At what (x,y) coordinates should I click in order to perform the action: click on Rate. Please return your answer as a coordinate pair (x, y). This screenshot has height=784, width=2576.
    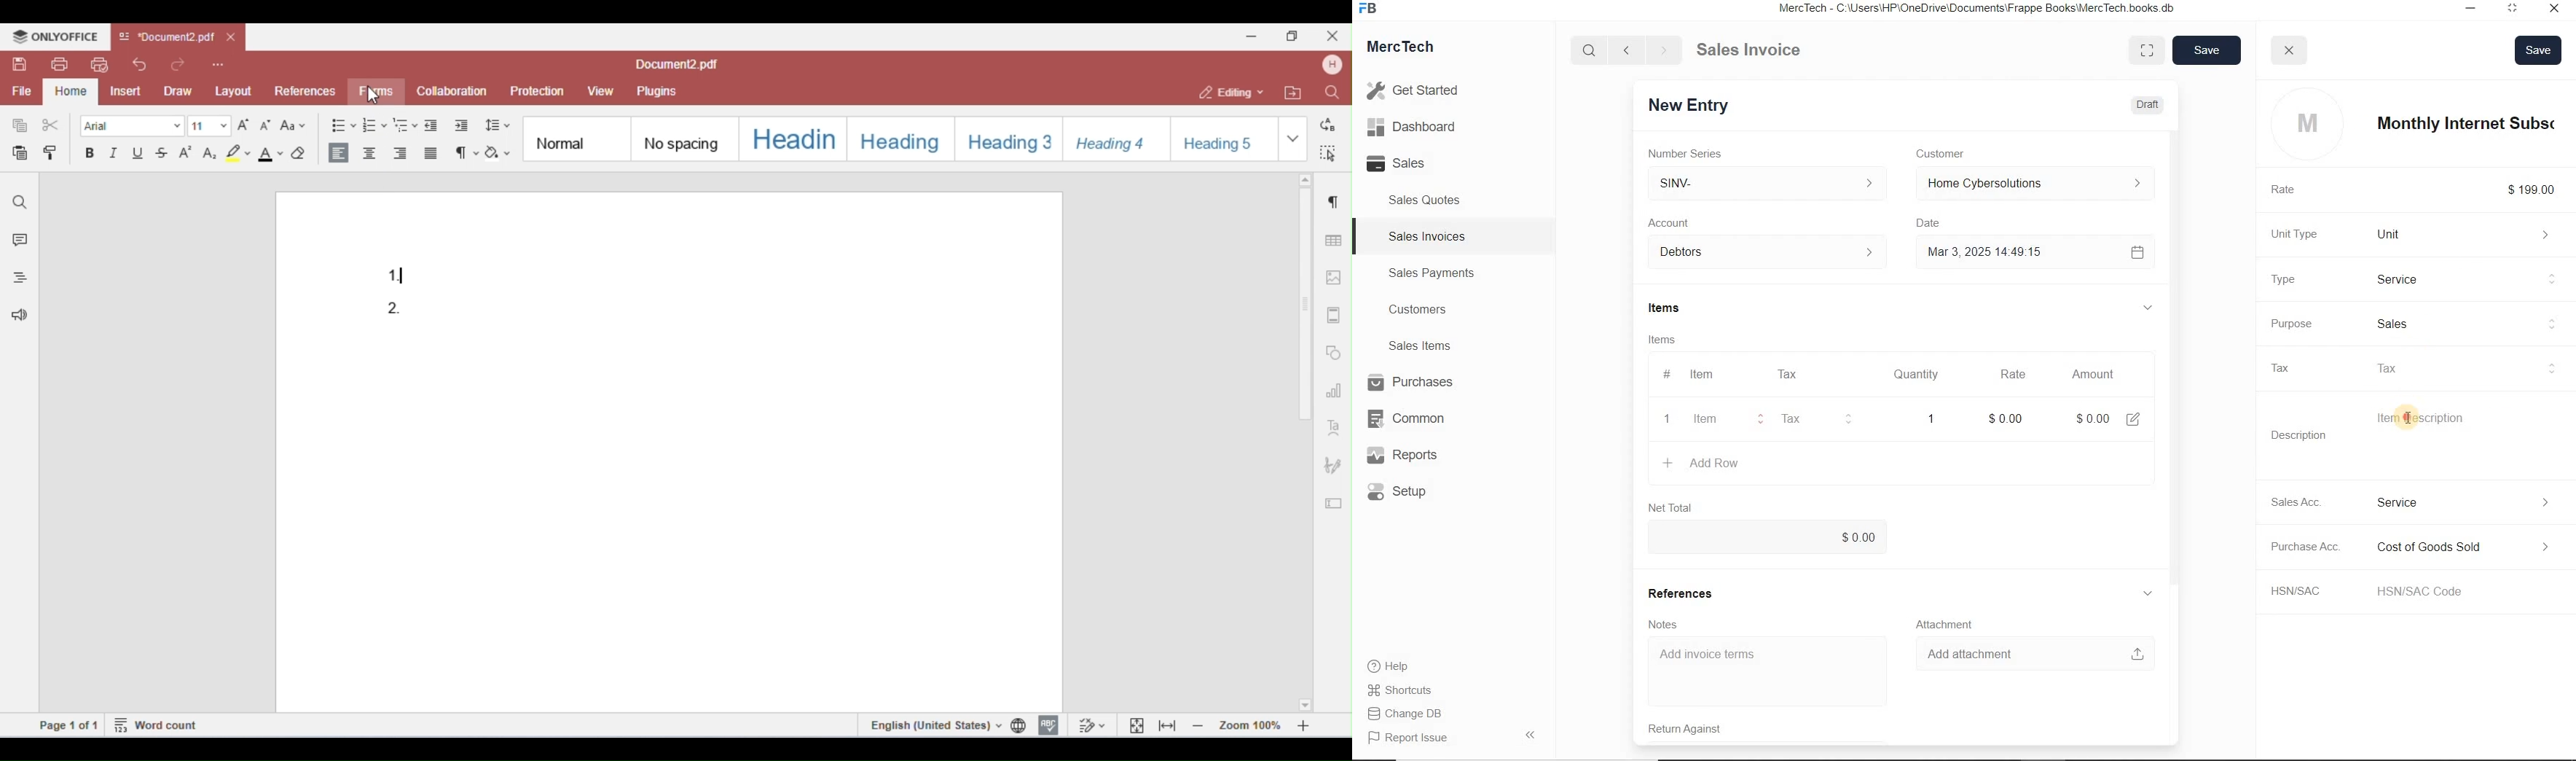
    Looking at the image, I should click on (2012, 374).